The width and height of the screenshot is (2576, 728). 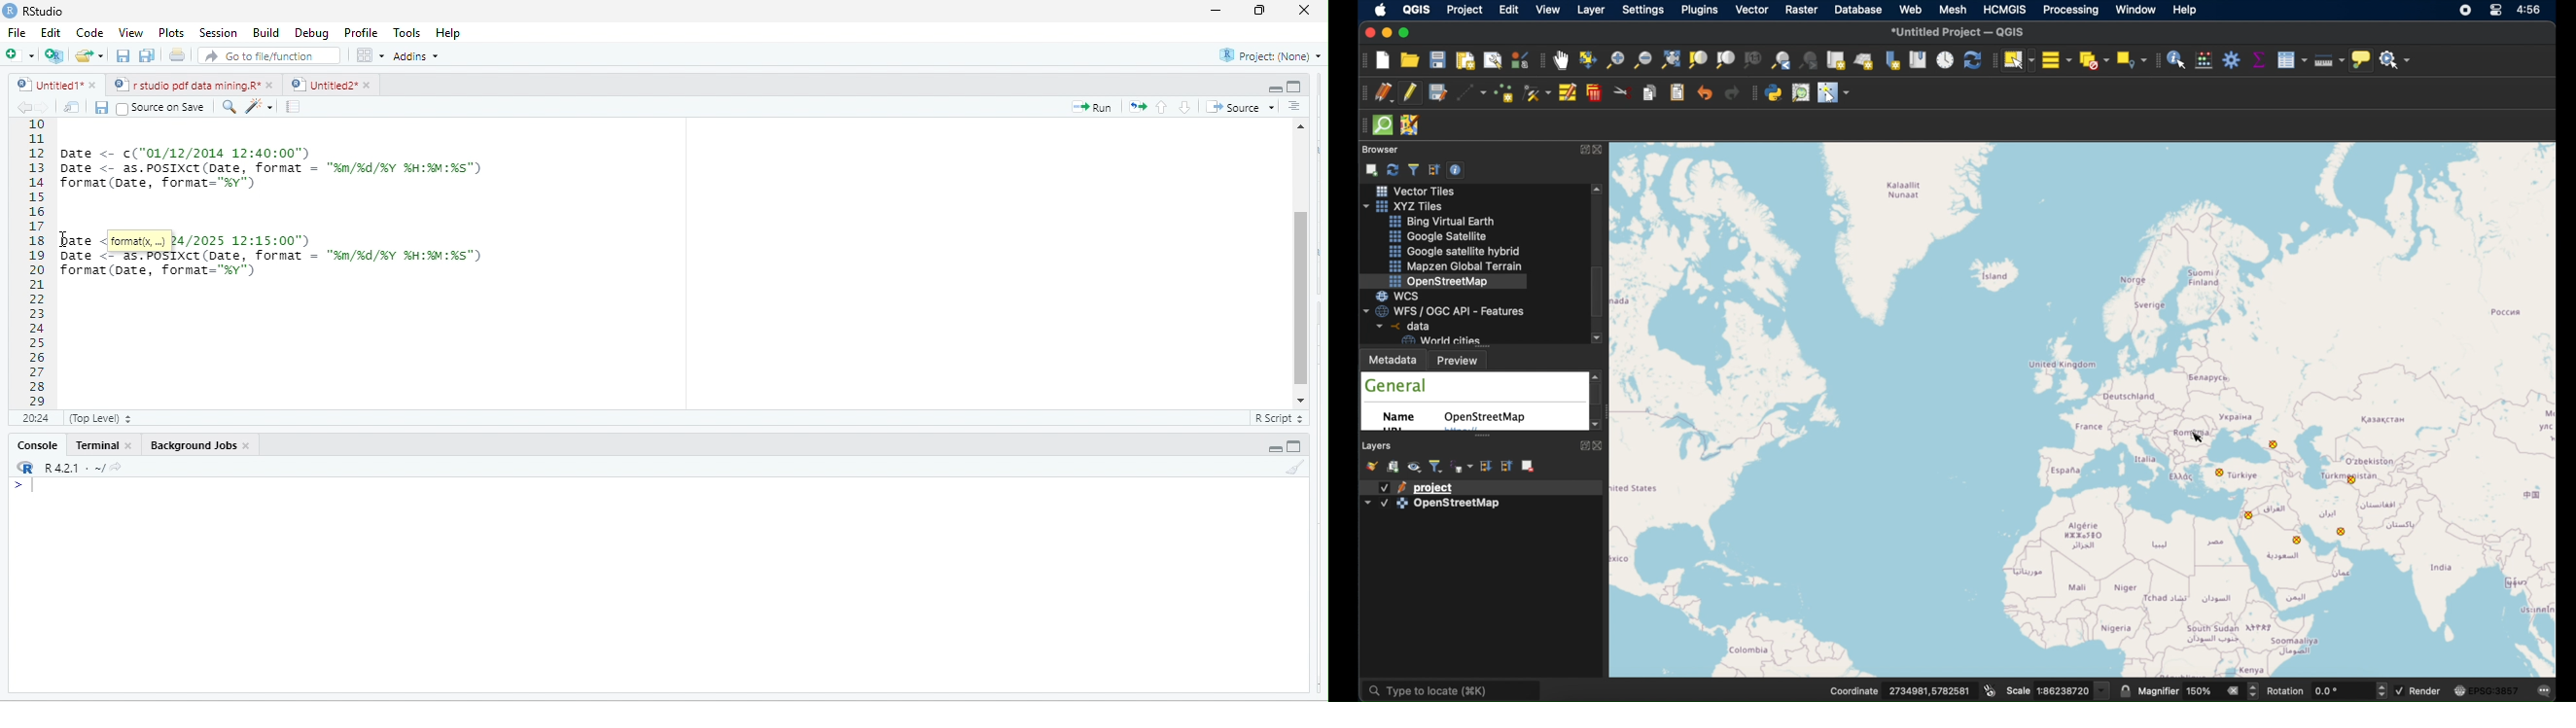 What do you see at coordinates (388, 166) in the screenshot?
I see `Date <- ("01/12/2014 12:40:00")

Date <- as.POSIXCT (Date, format = "%m/%d/XY XH:%M:%s")
format (pate, format="%v")

| 1` at bounding box center [388, 166].